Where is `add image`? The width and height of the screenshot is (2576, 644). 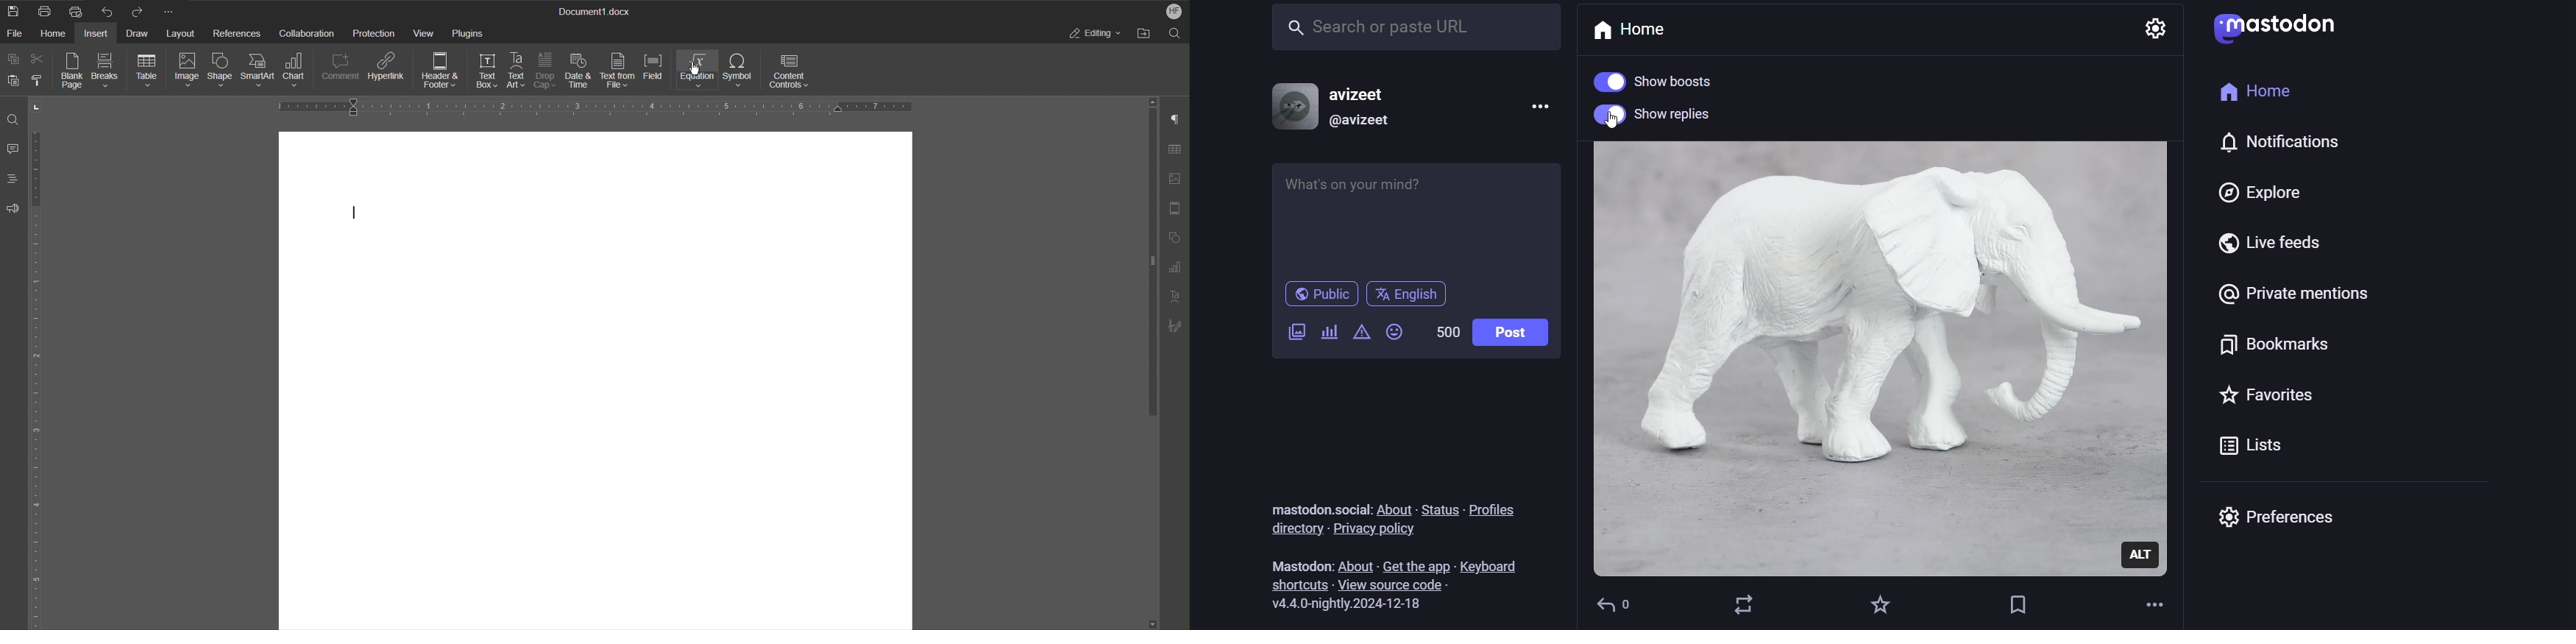 add image is located at coordinates (1294, 333).